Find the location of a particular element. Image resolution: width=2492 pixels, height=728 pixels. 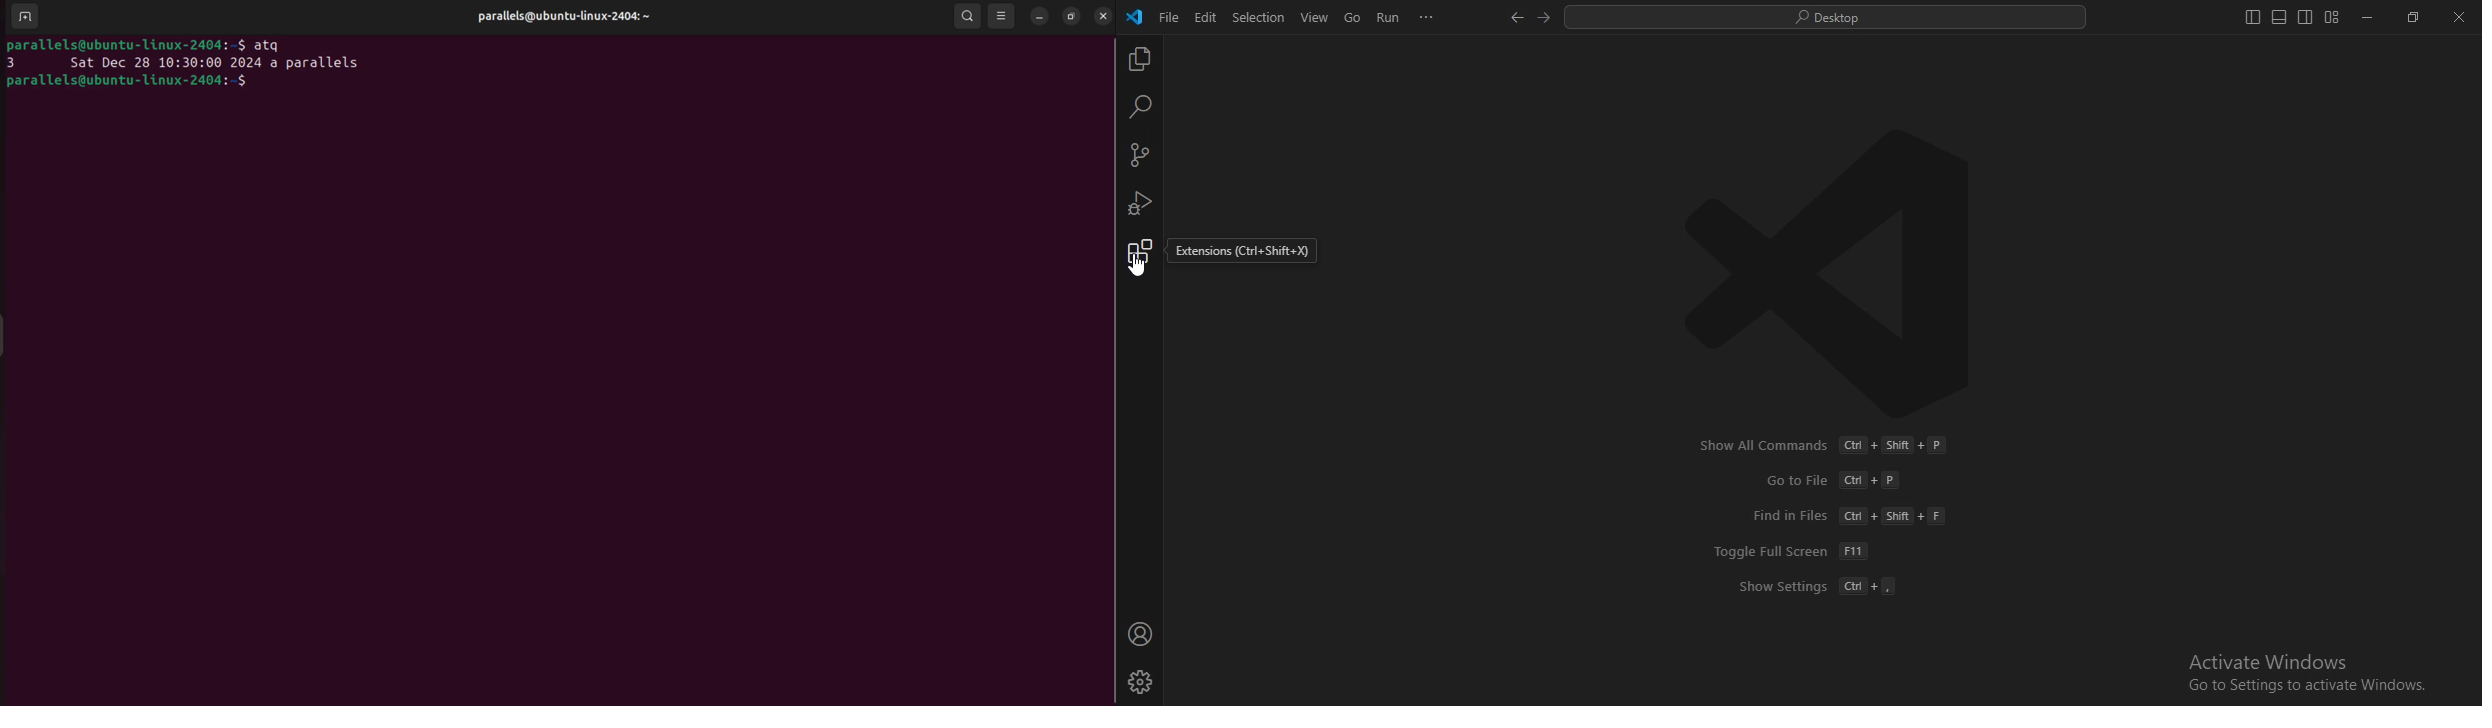

run is located at coordinates (1389, 17).